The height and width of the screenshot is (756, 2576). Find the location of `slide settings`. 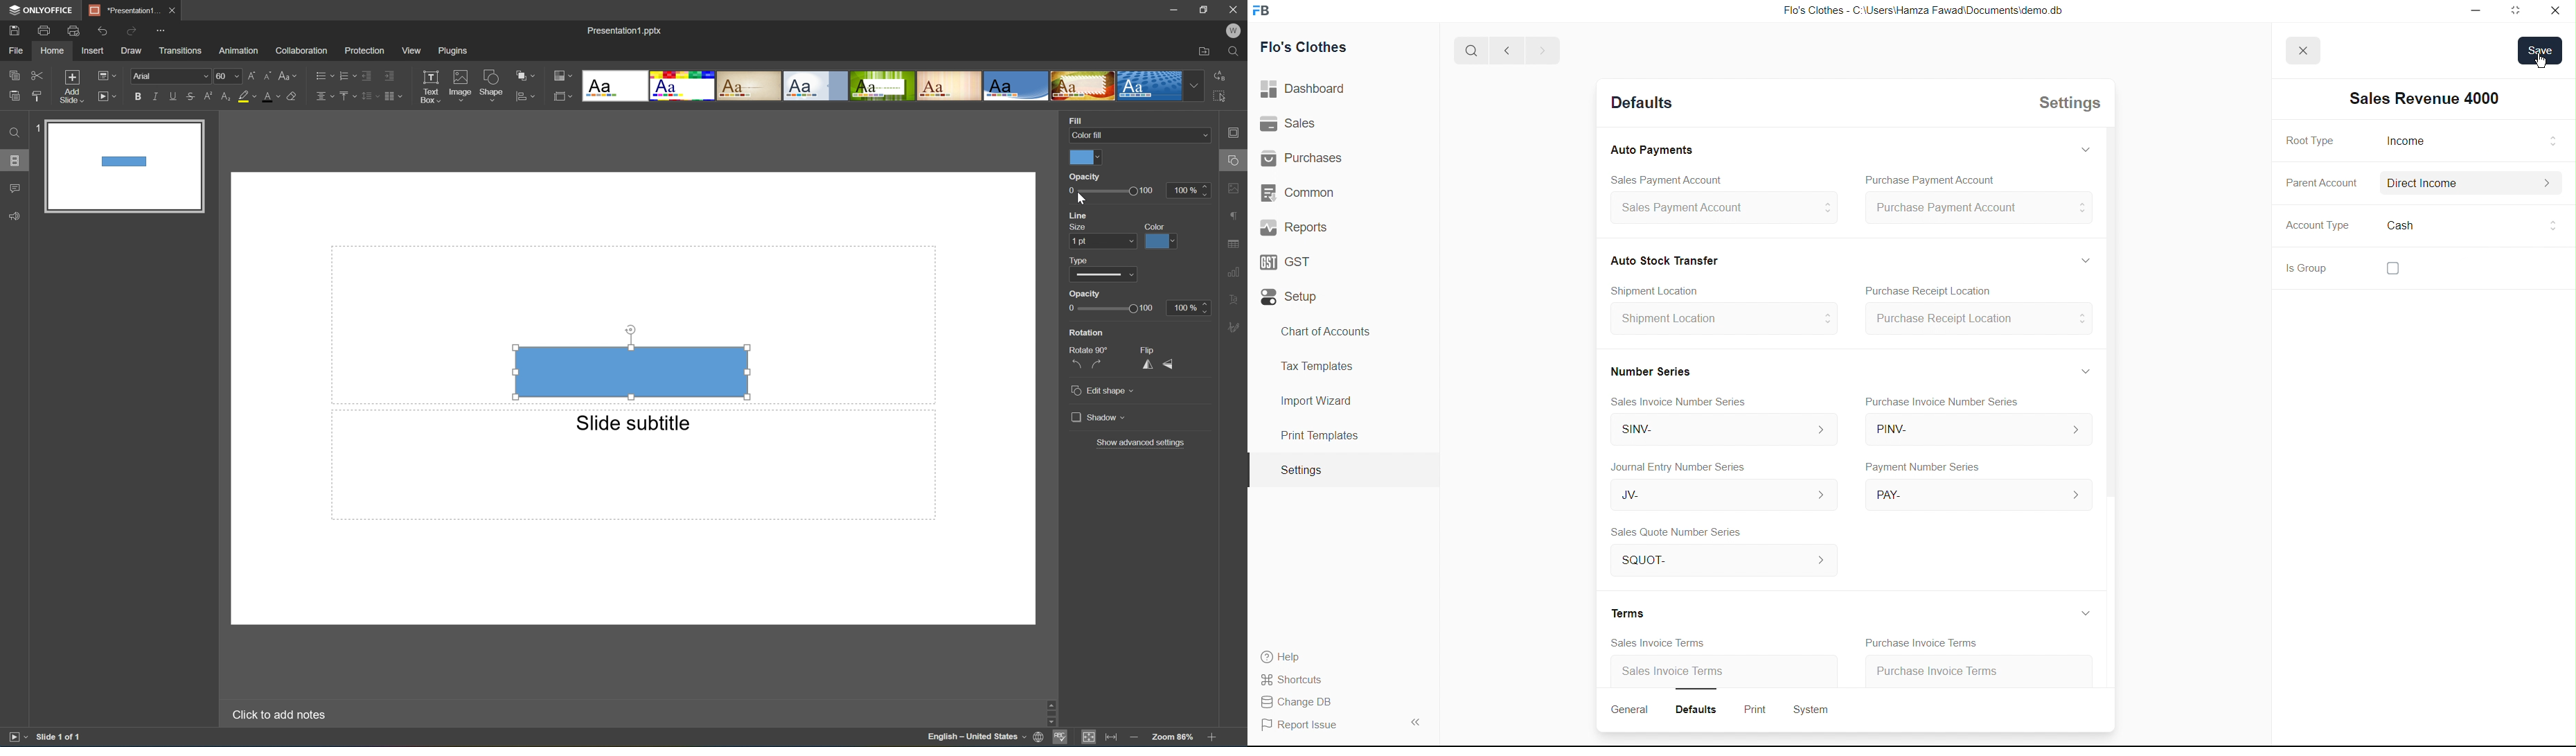

slide settings is located at coordinates (1236, 133).